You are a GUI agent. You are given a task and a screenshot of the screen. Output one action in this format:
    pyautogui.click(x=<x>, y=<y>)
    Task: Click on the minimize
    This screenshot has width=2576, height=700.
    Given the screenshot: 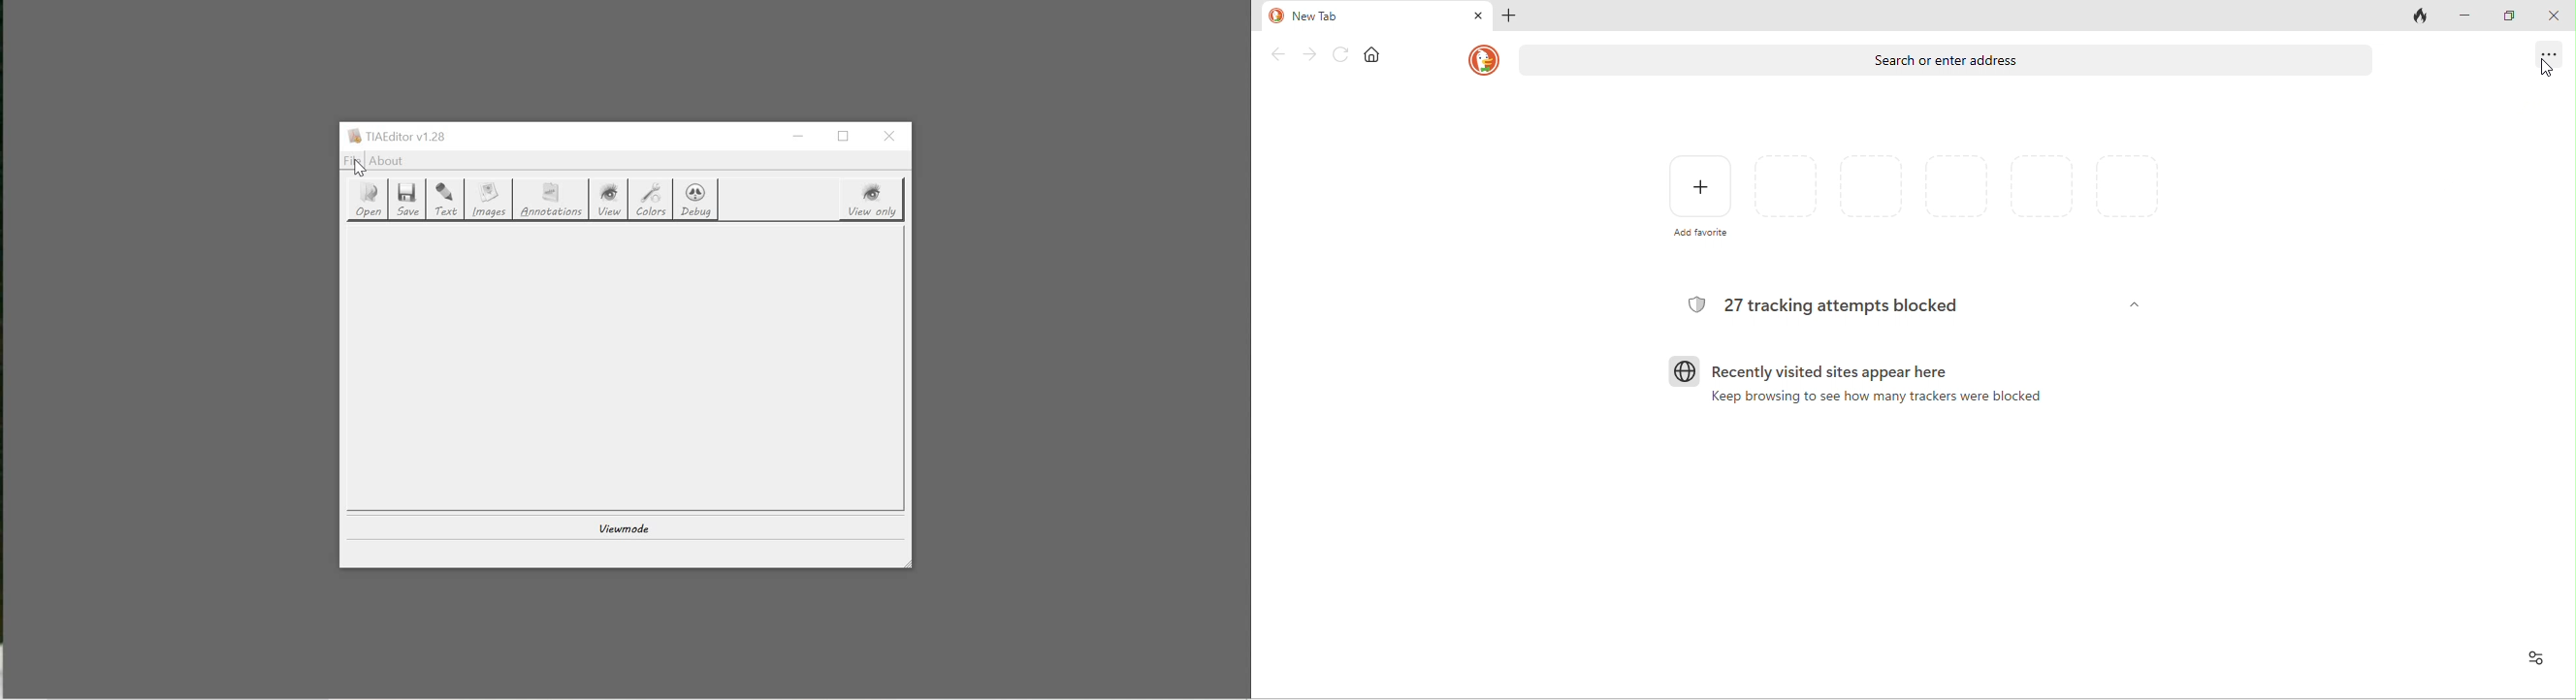 What is the action you would take?
    pyautogui.click(x=2466, y=15)
    